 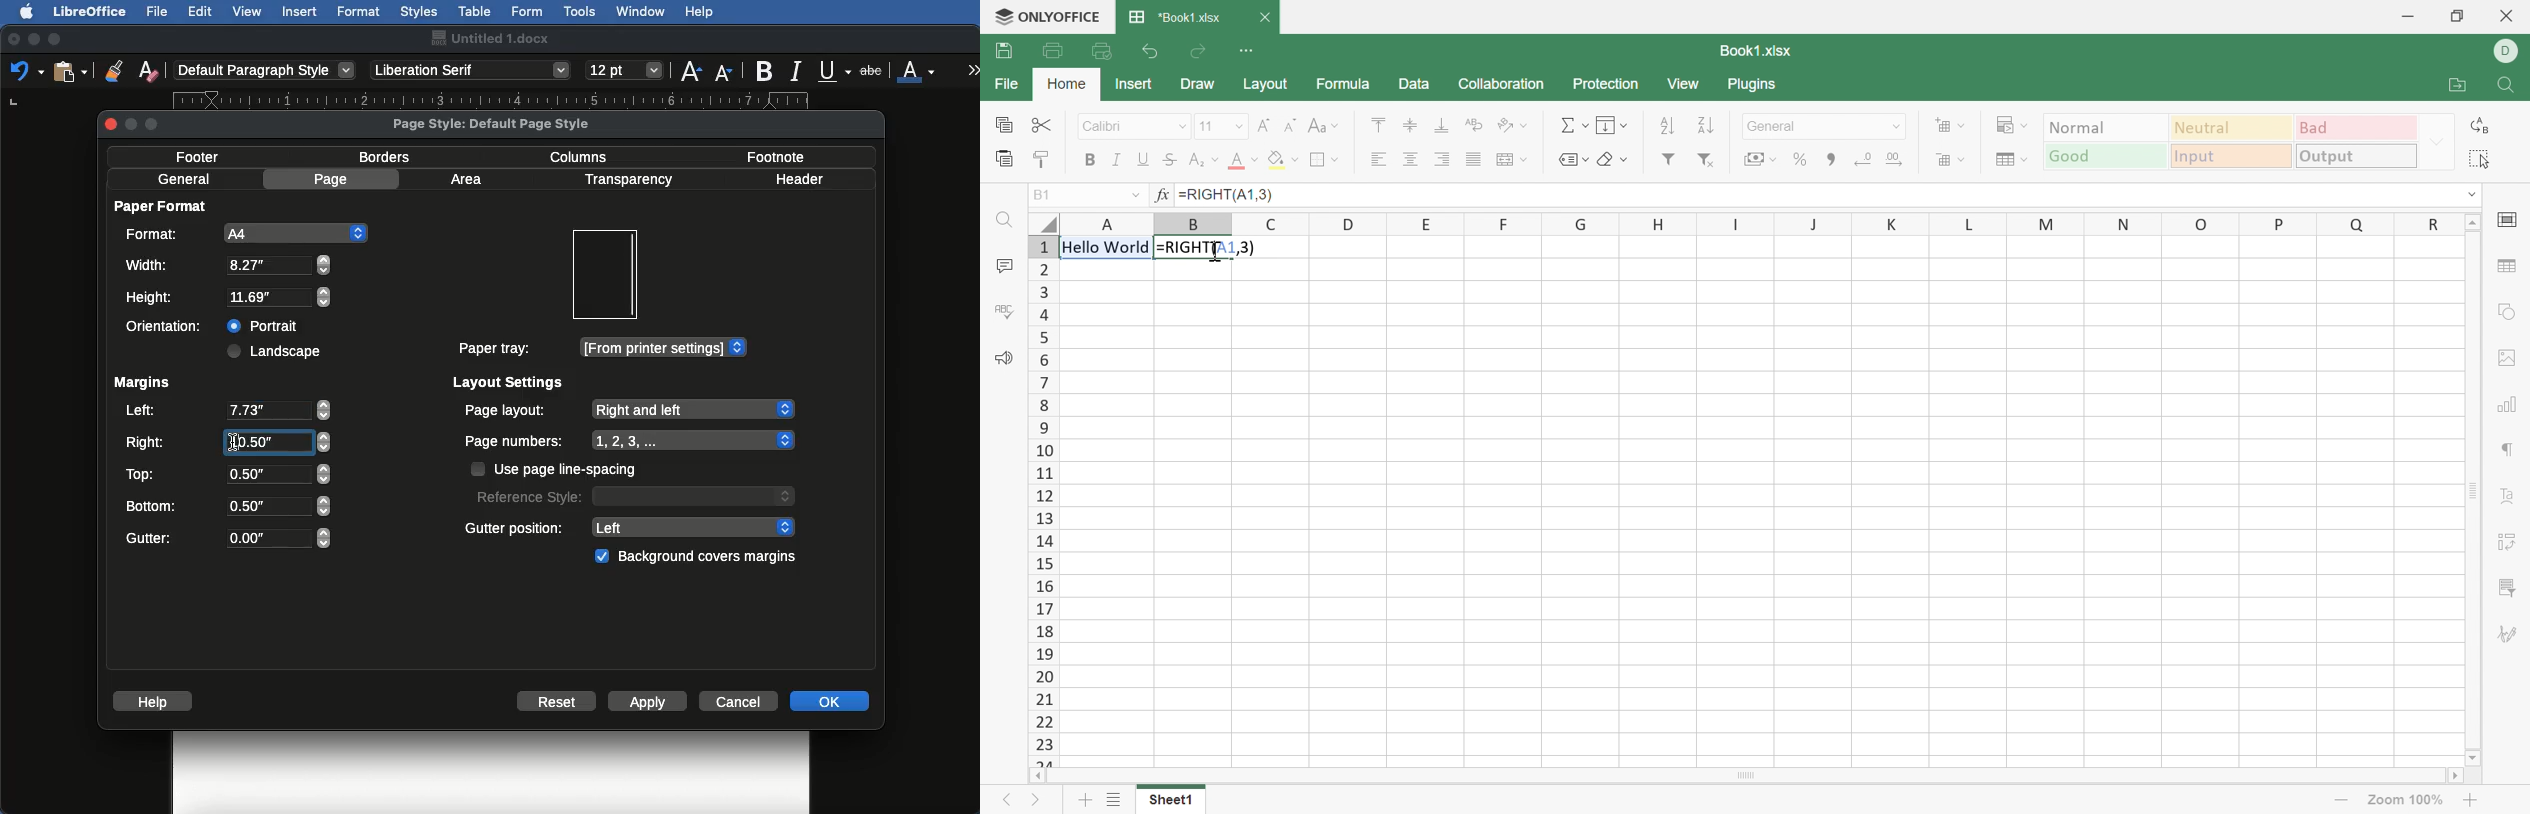 What do you see at coordinates (200, 11) in the screenshot?
I see `Edit` at bounding box center [200, 11].